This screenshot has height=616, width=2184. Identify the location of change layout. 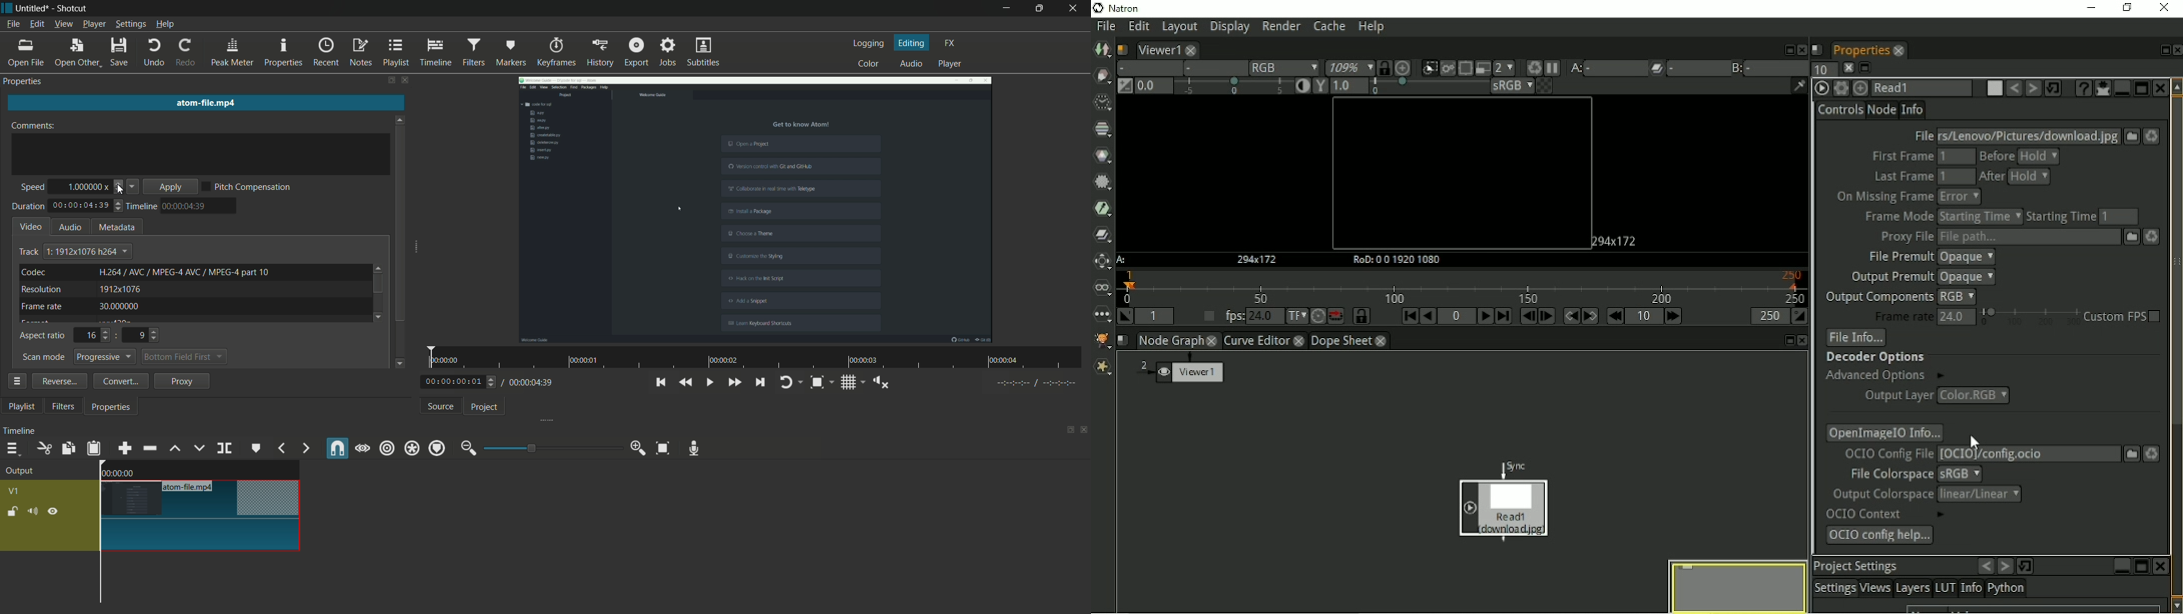
(391, 80).